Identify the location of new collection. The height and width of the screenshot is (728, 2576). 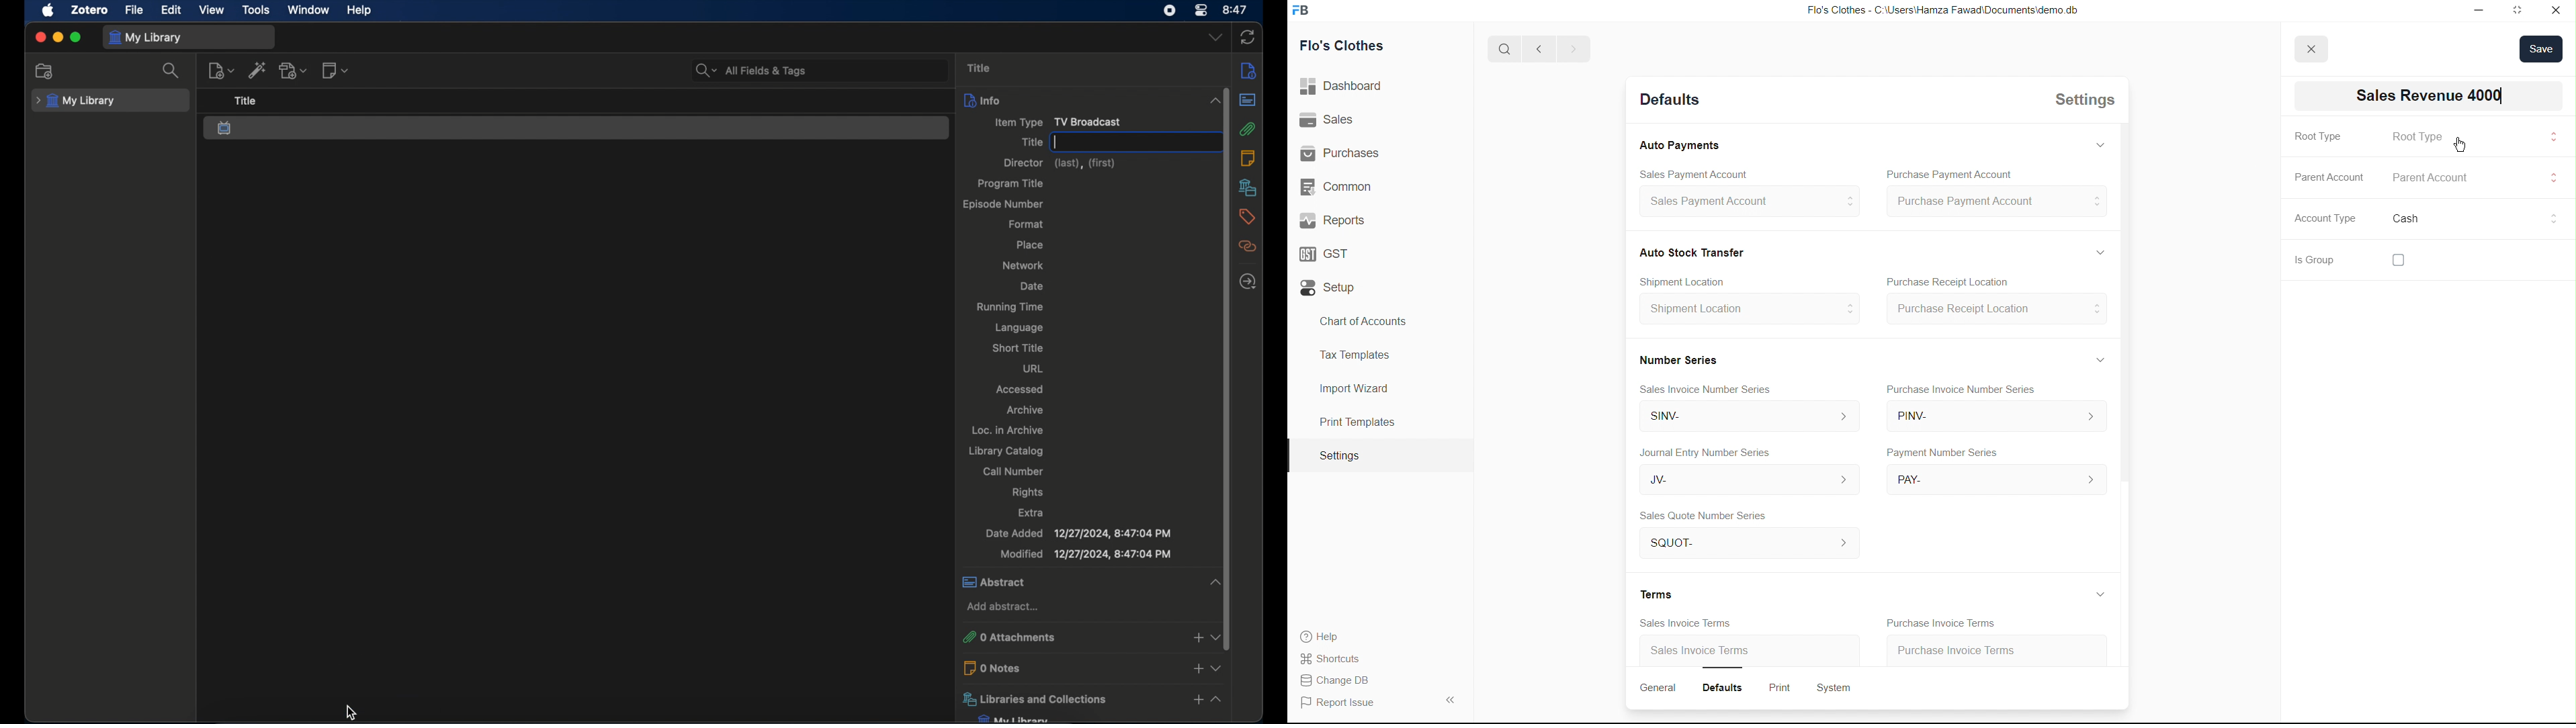
(44, 70).